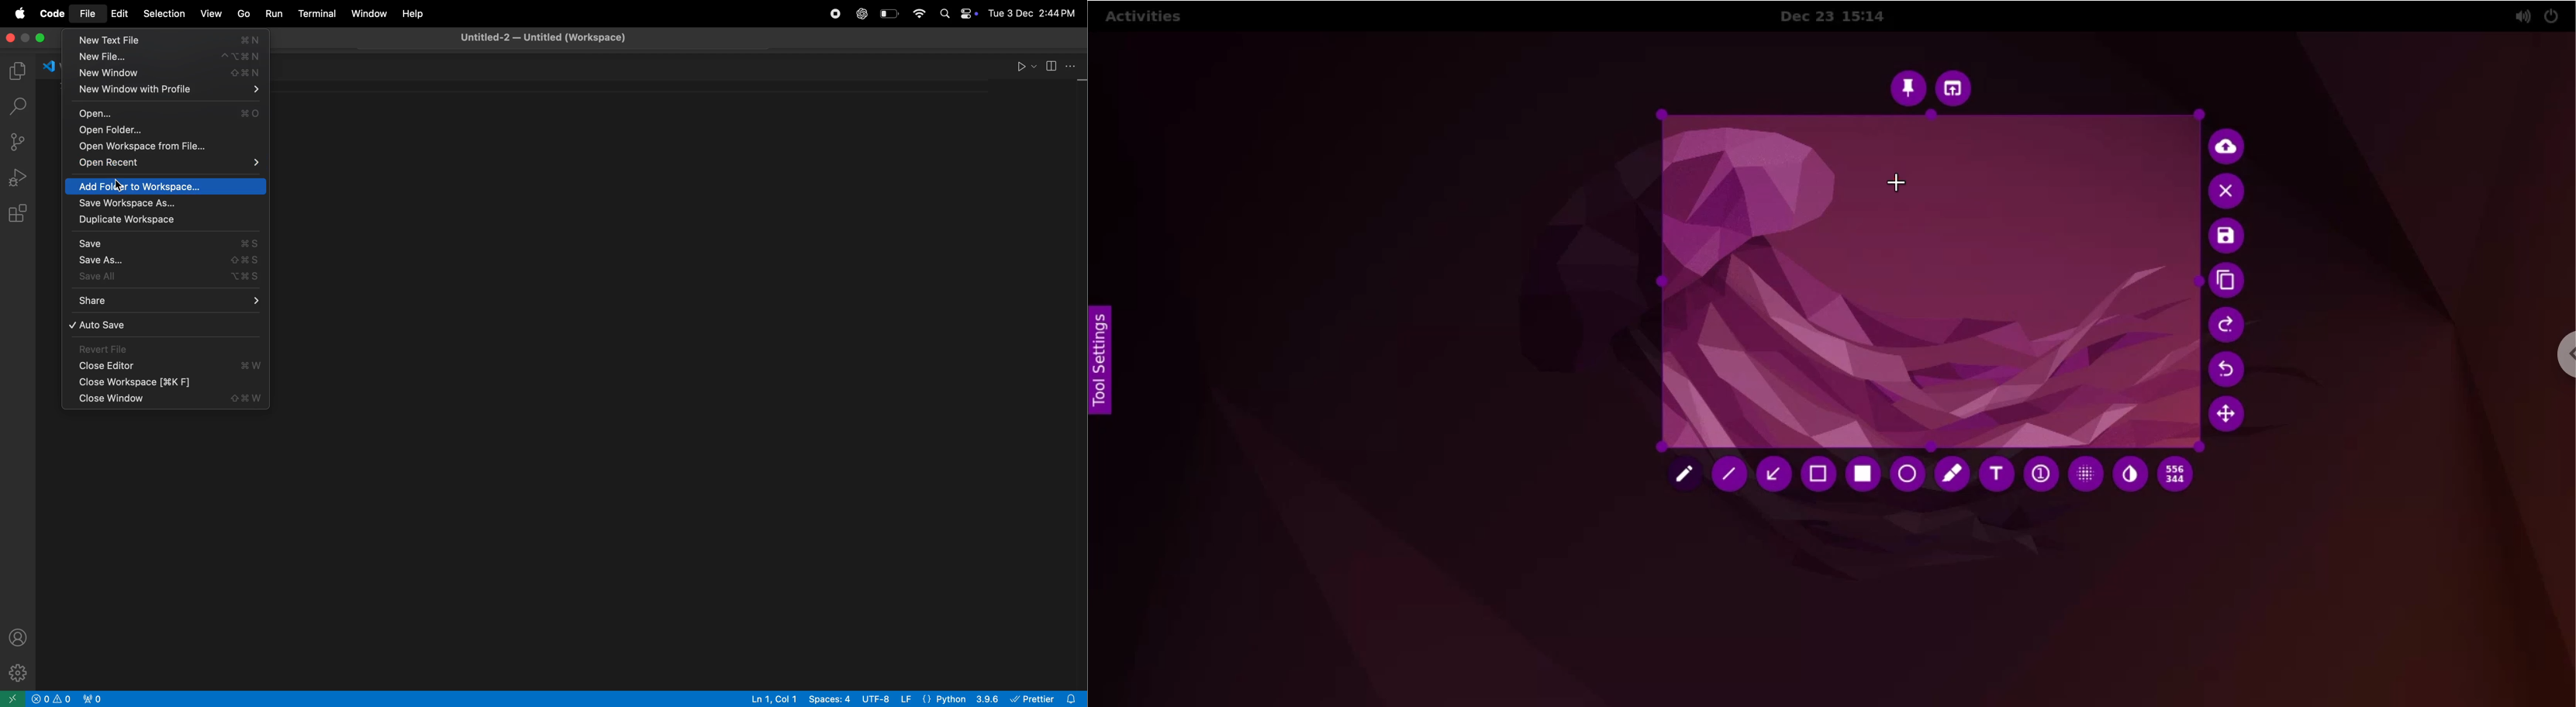 This screenshot has height=728, width=2576. I want to click on maximize, so click(43, 38).